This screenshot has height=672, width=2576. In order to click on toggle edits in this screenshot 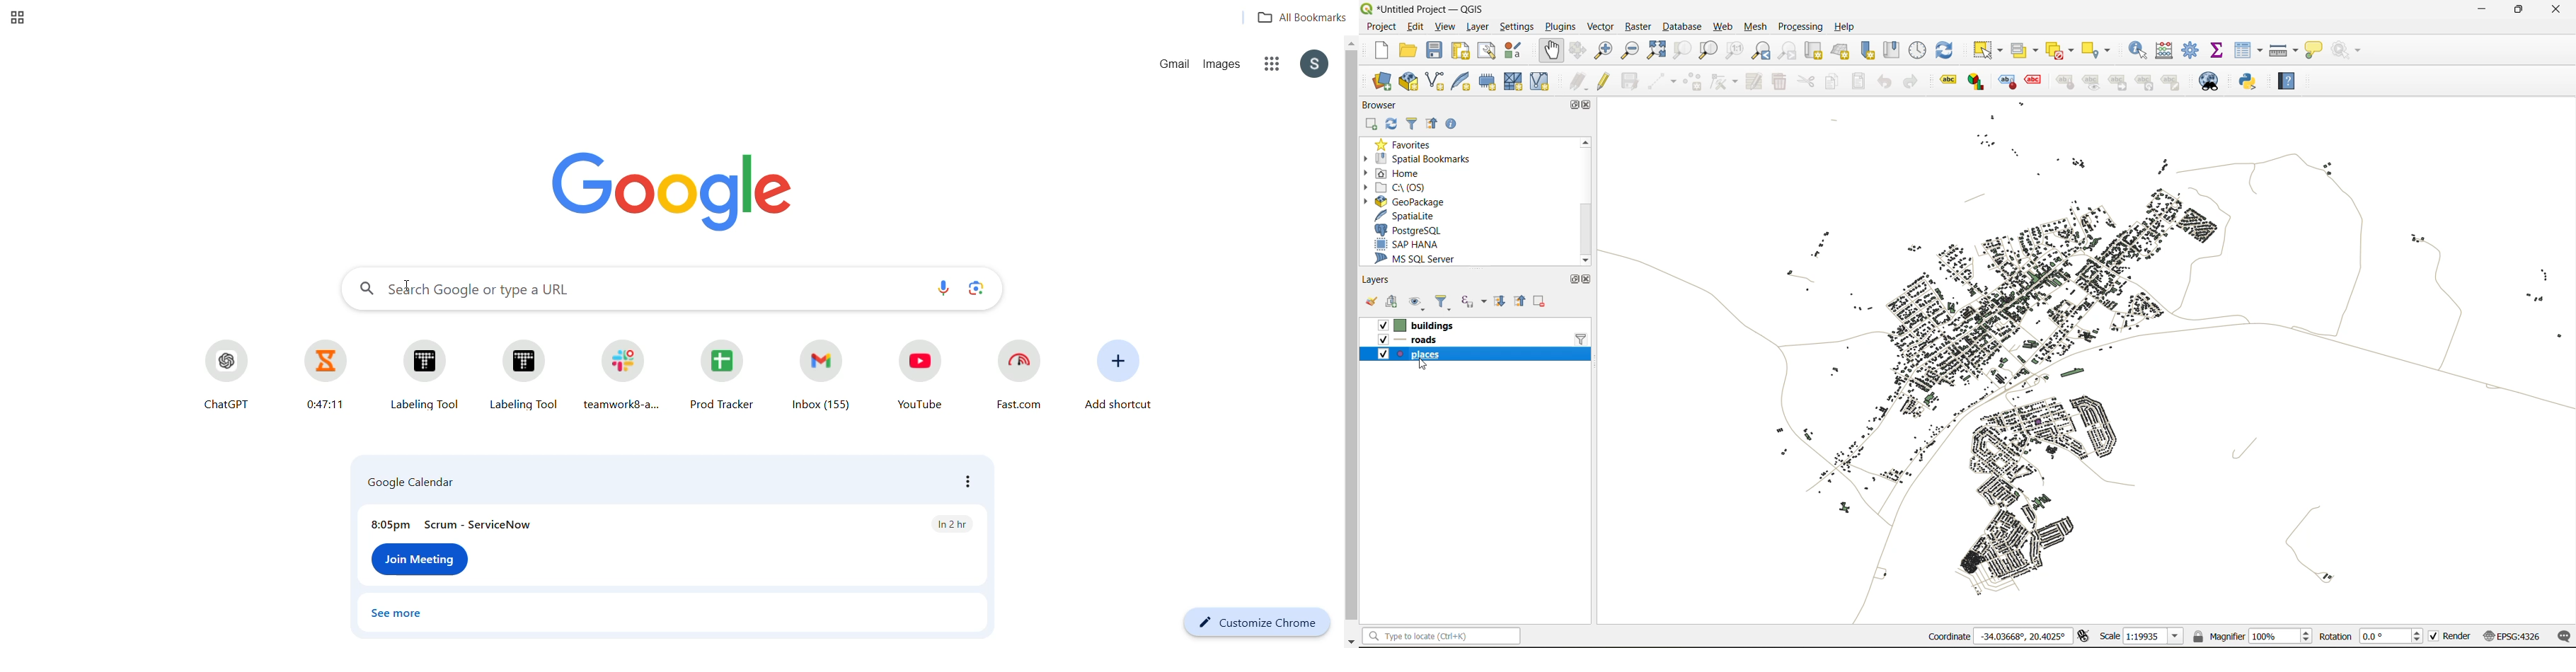, I will do `click(1607, 80)`.